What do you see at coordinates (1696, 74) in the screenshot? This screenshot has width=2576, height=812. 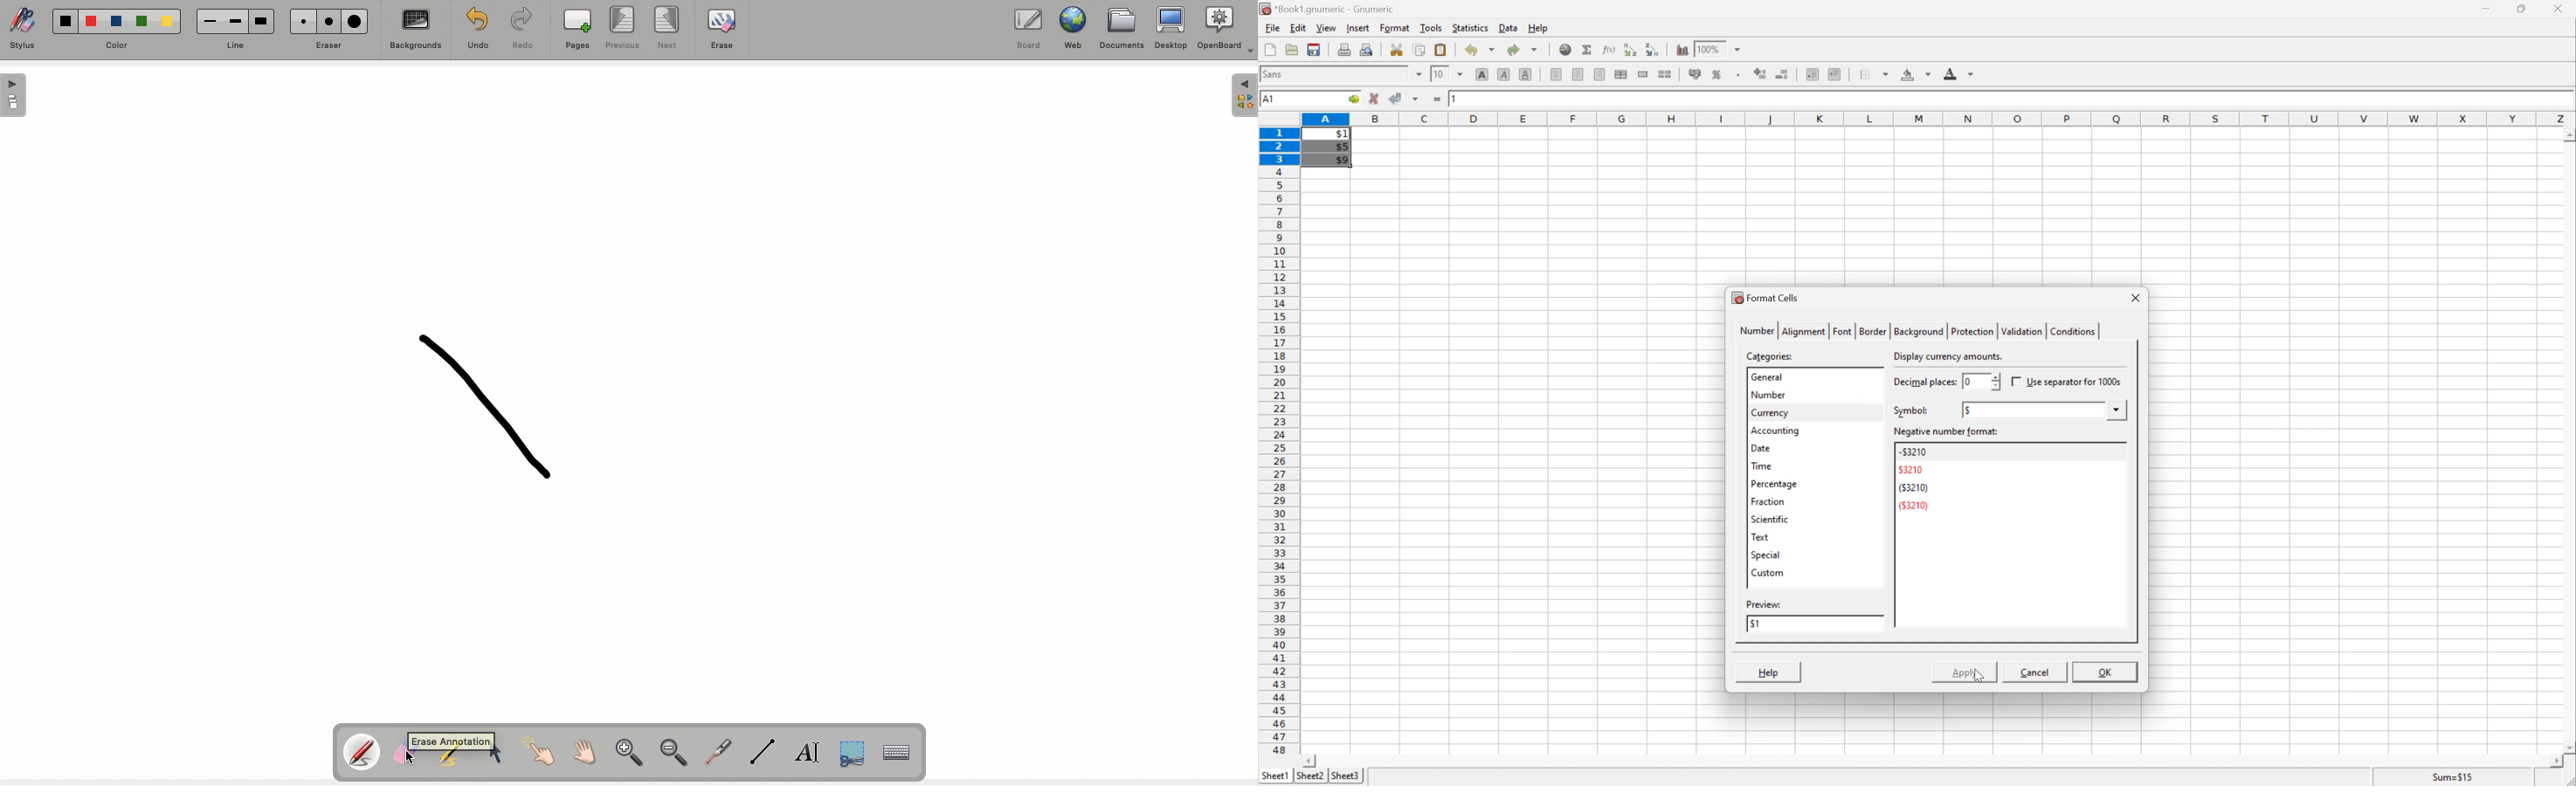 I see `format selection as accounting` at bounding box center [1696, 74].